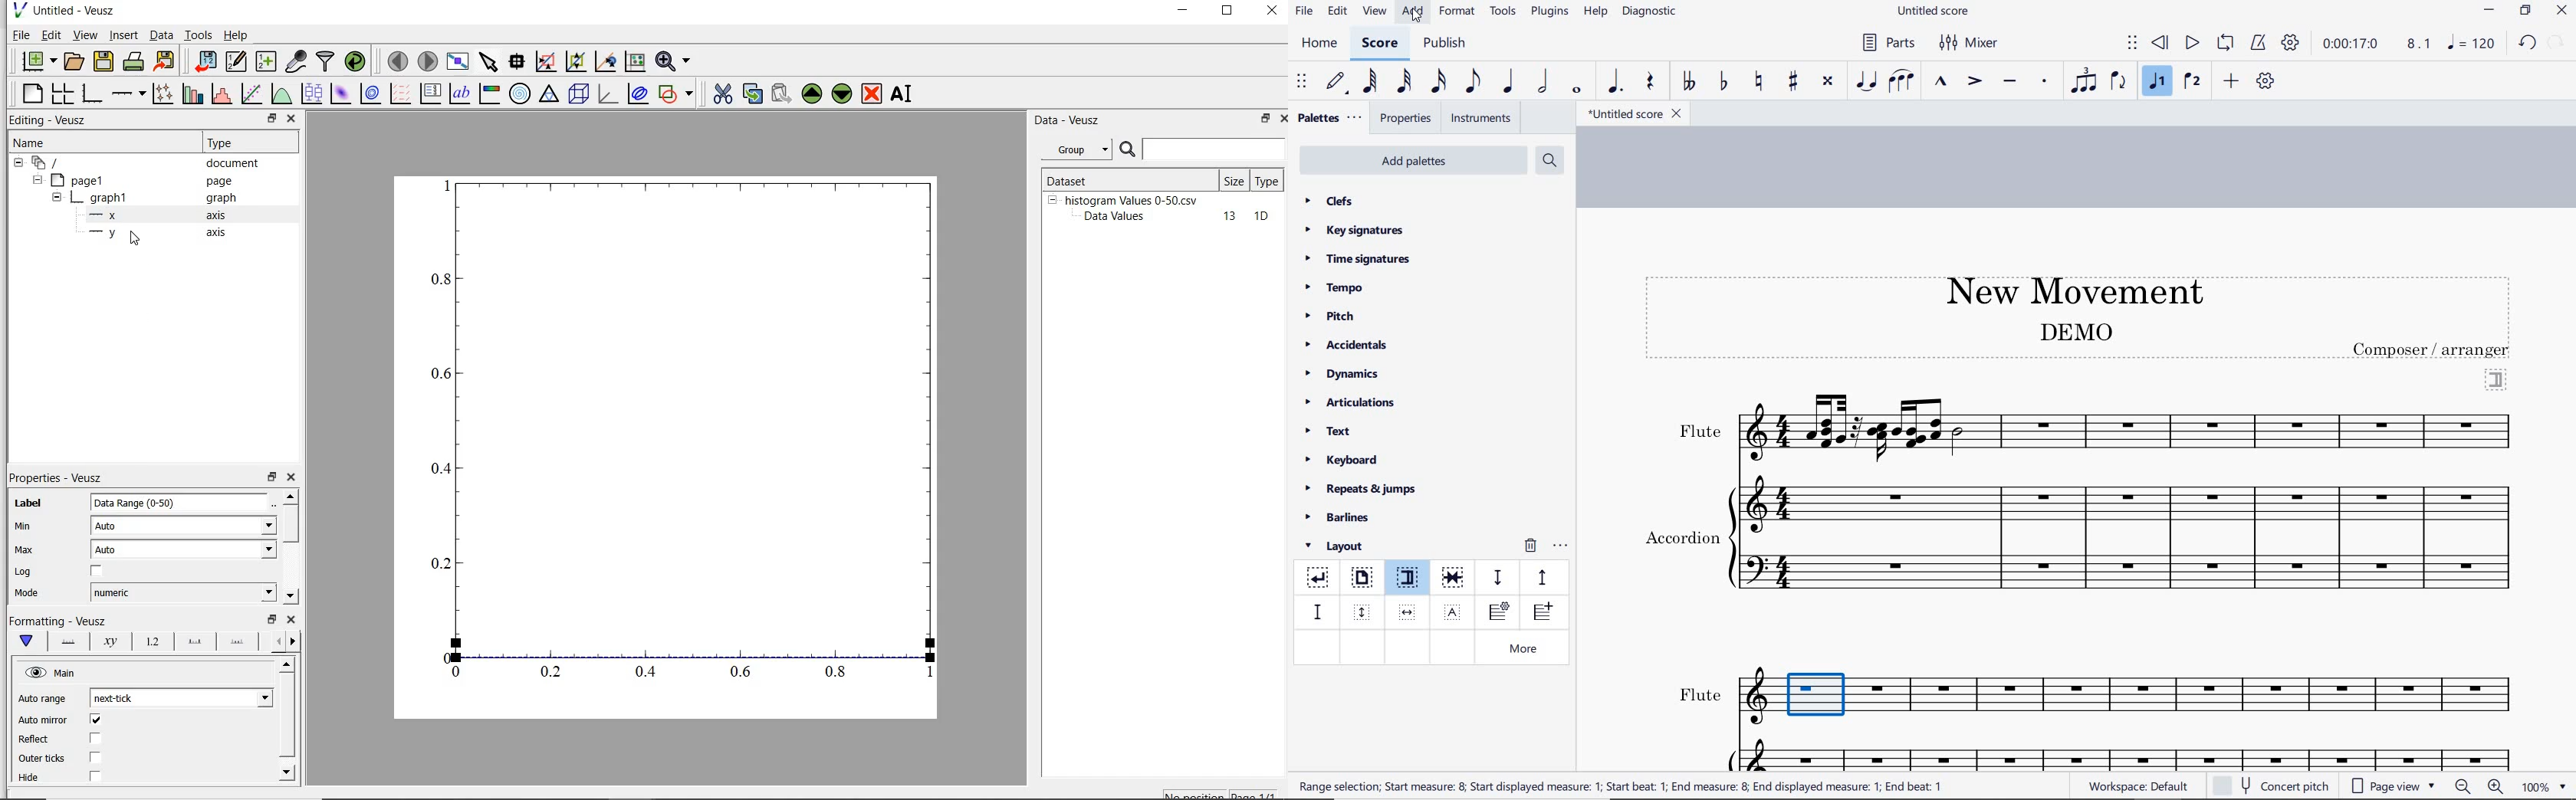 This screenshot has width=2576, height=812. Describe the element at coordinates (36, 180) in the screenshot. I see `hide` at that location.